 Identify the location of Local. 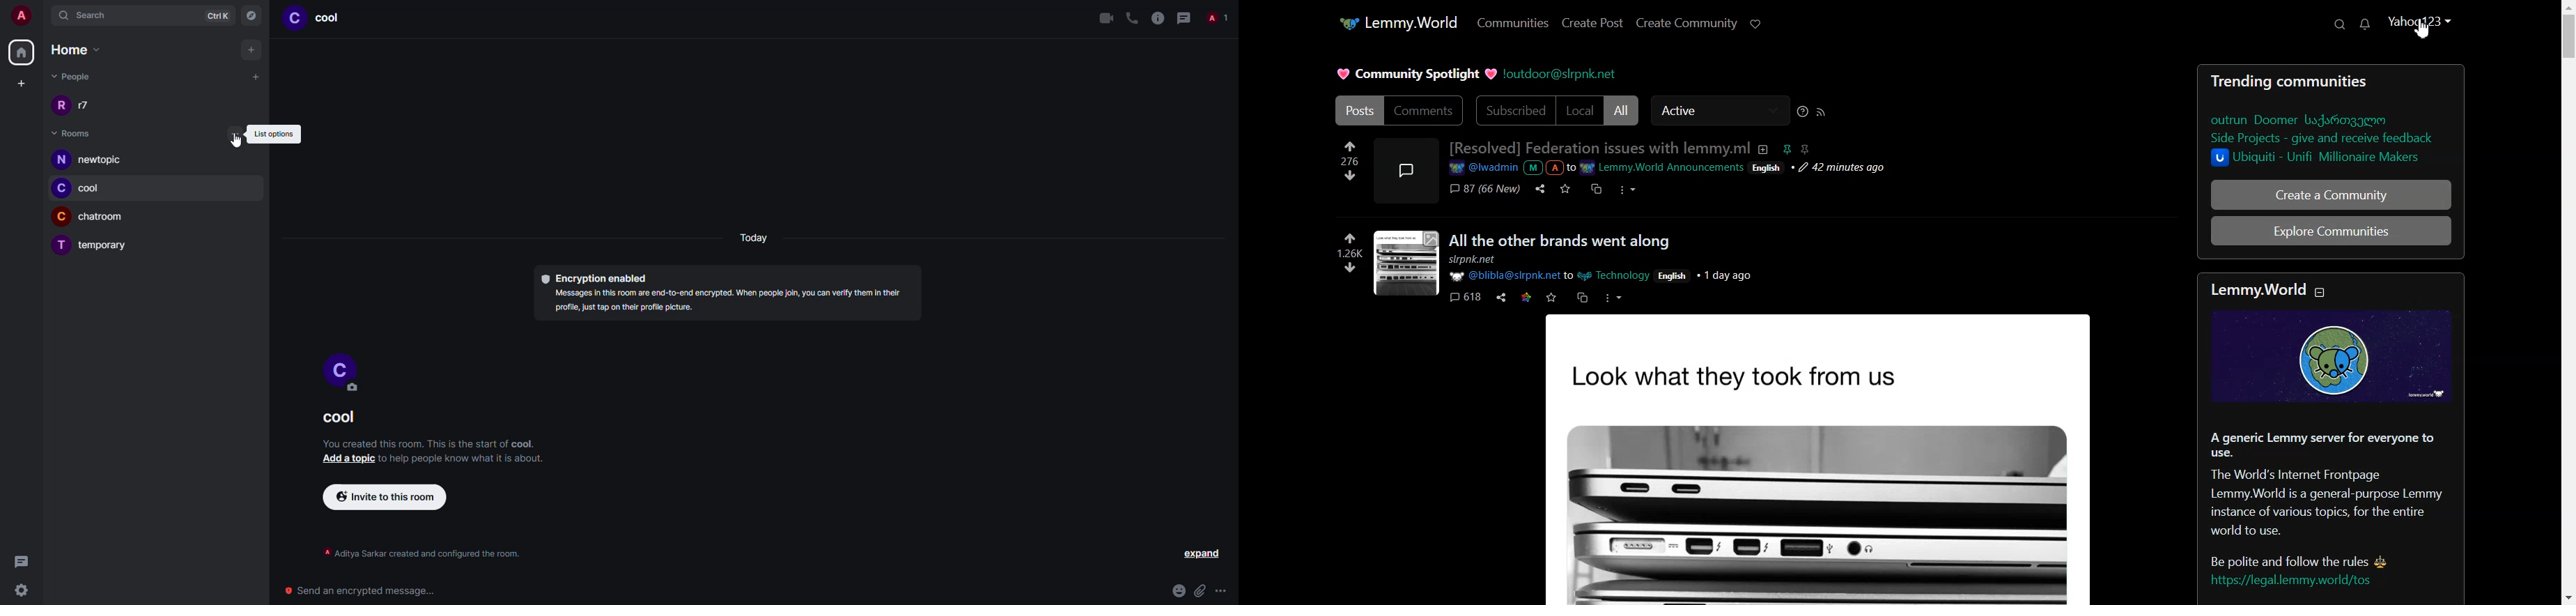
(1581, 111).